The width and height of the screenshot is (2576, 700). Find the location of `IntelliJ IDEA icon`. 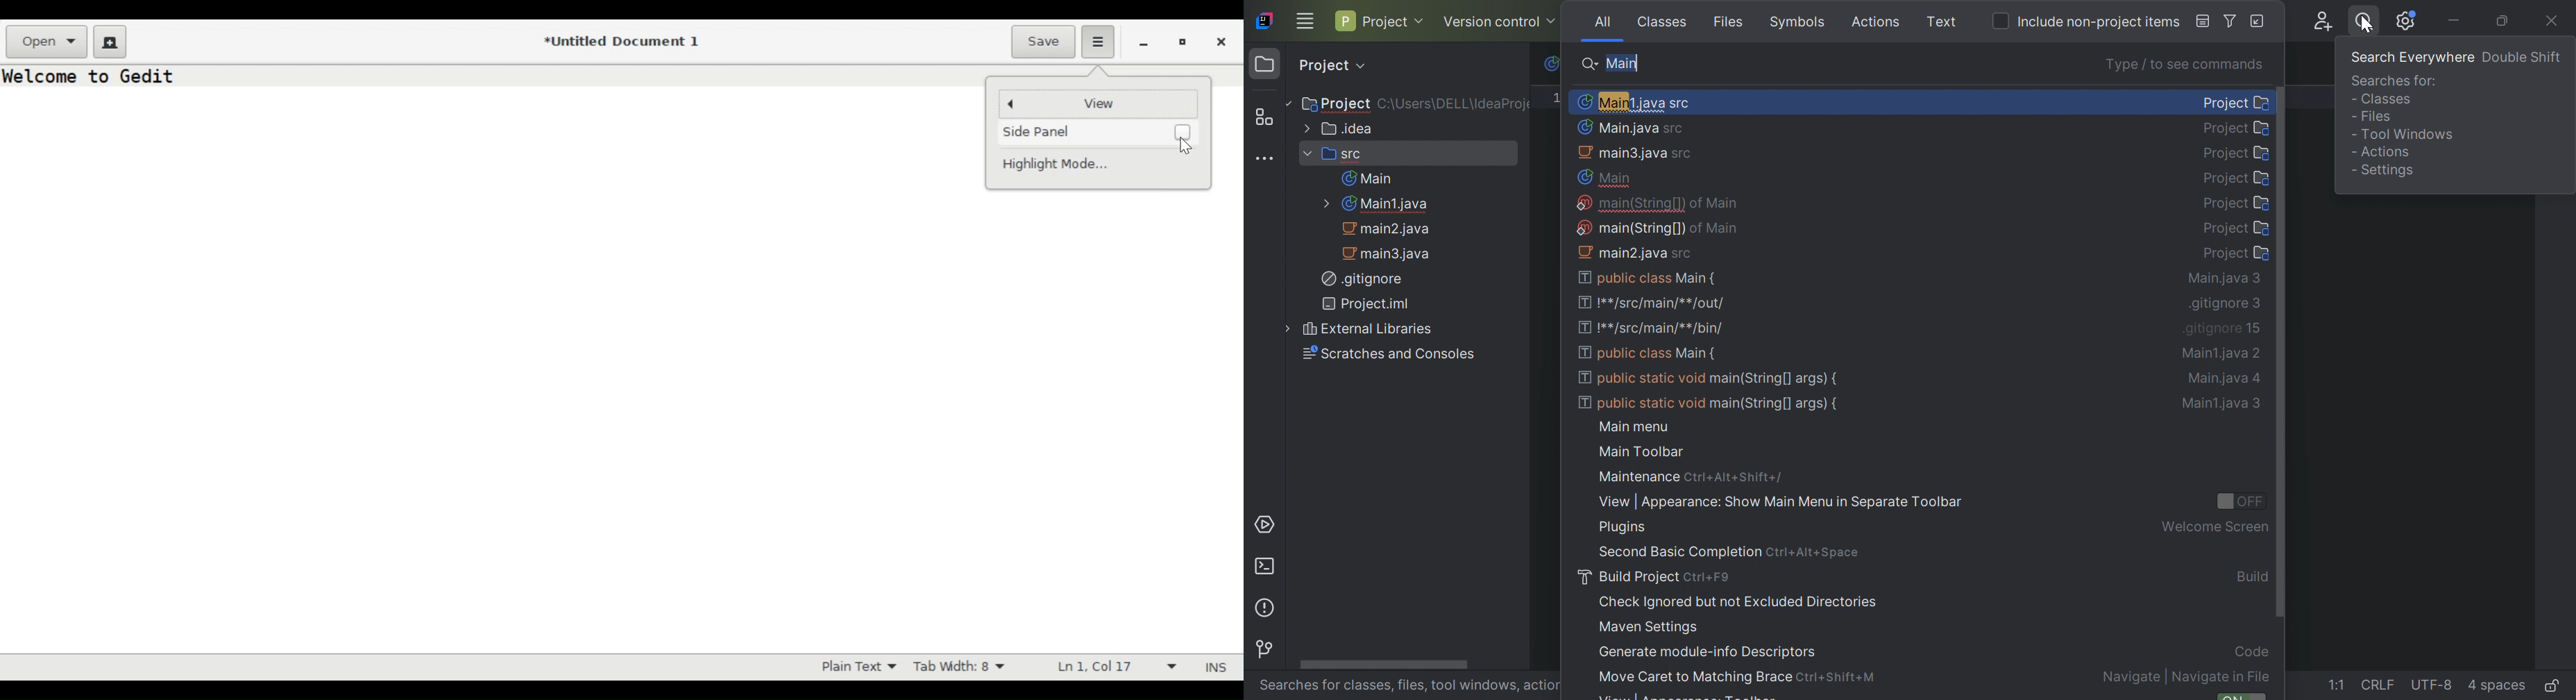

IntelliJ IDEA icon is located at coordinates (1267, 20).